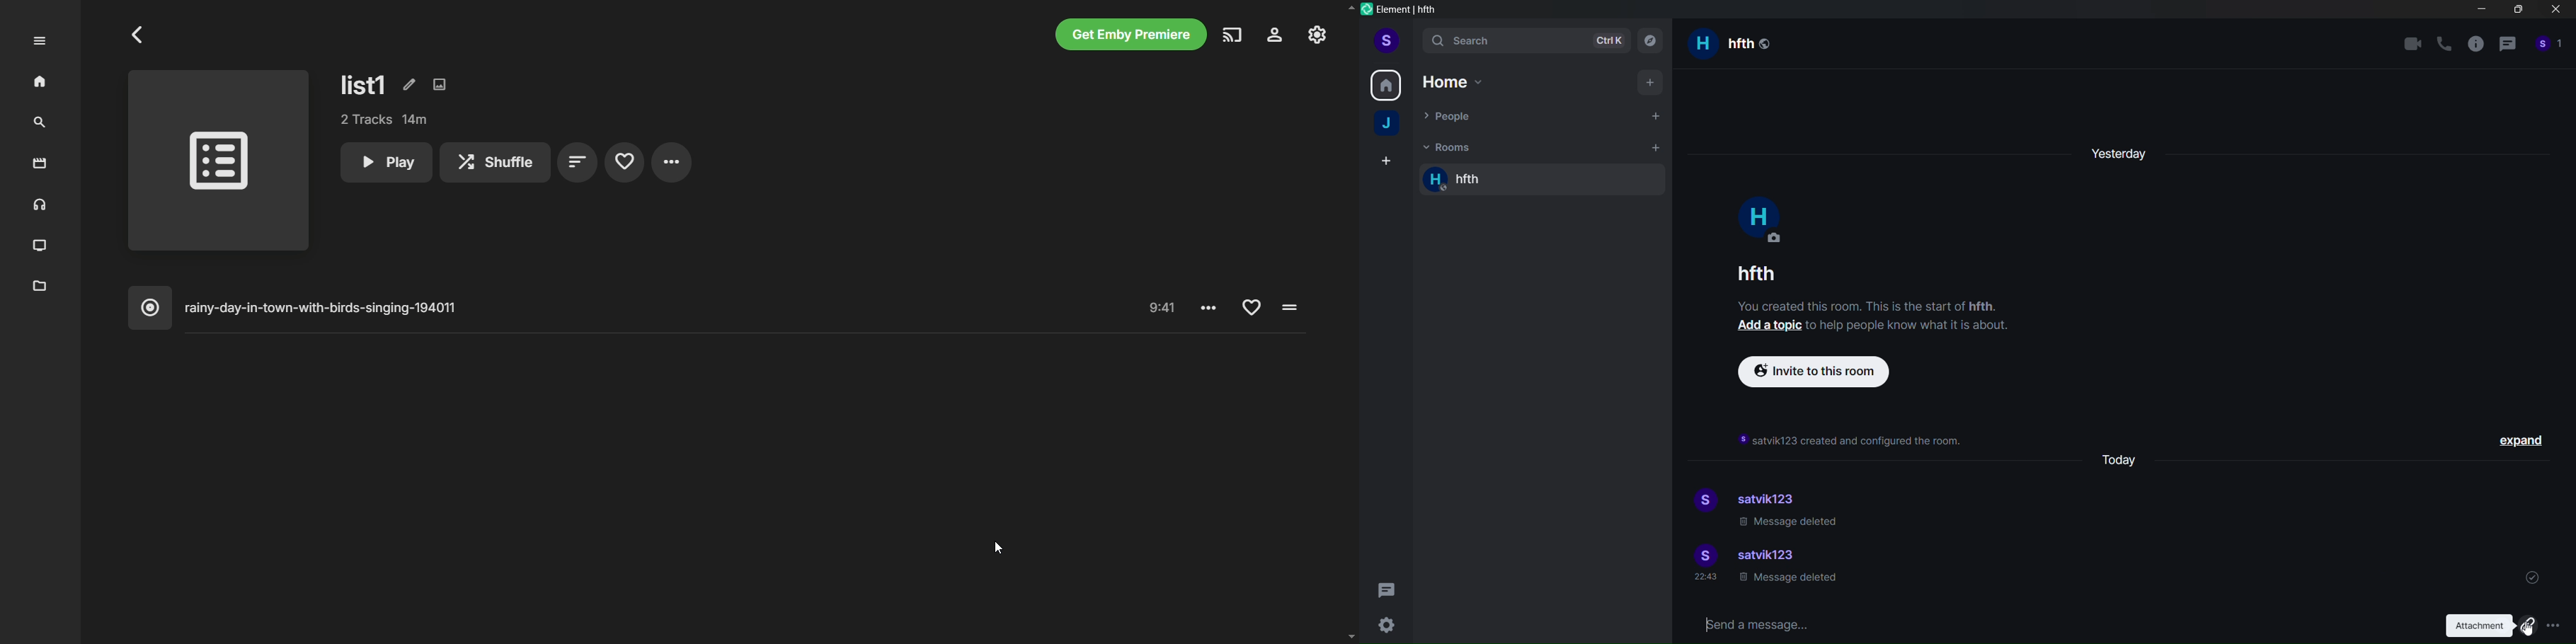  Describe the element at coordinates (2053, 623) in the screenshot. I see `send a message` at that location.